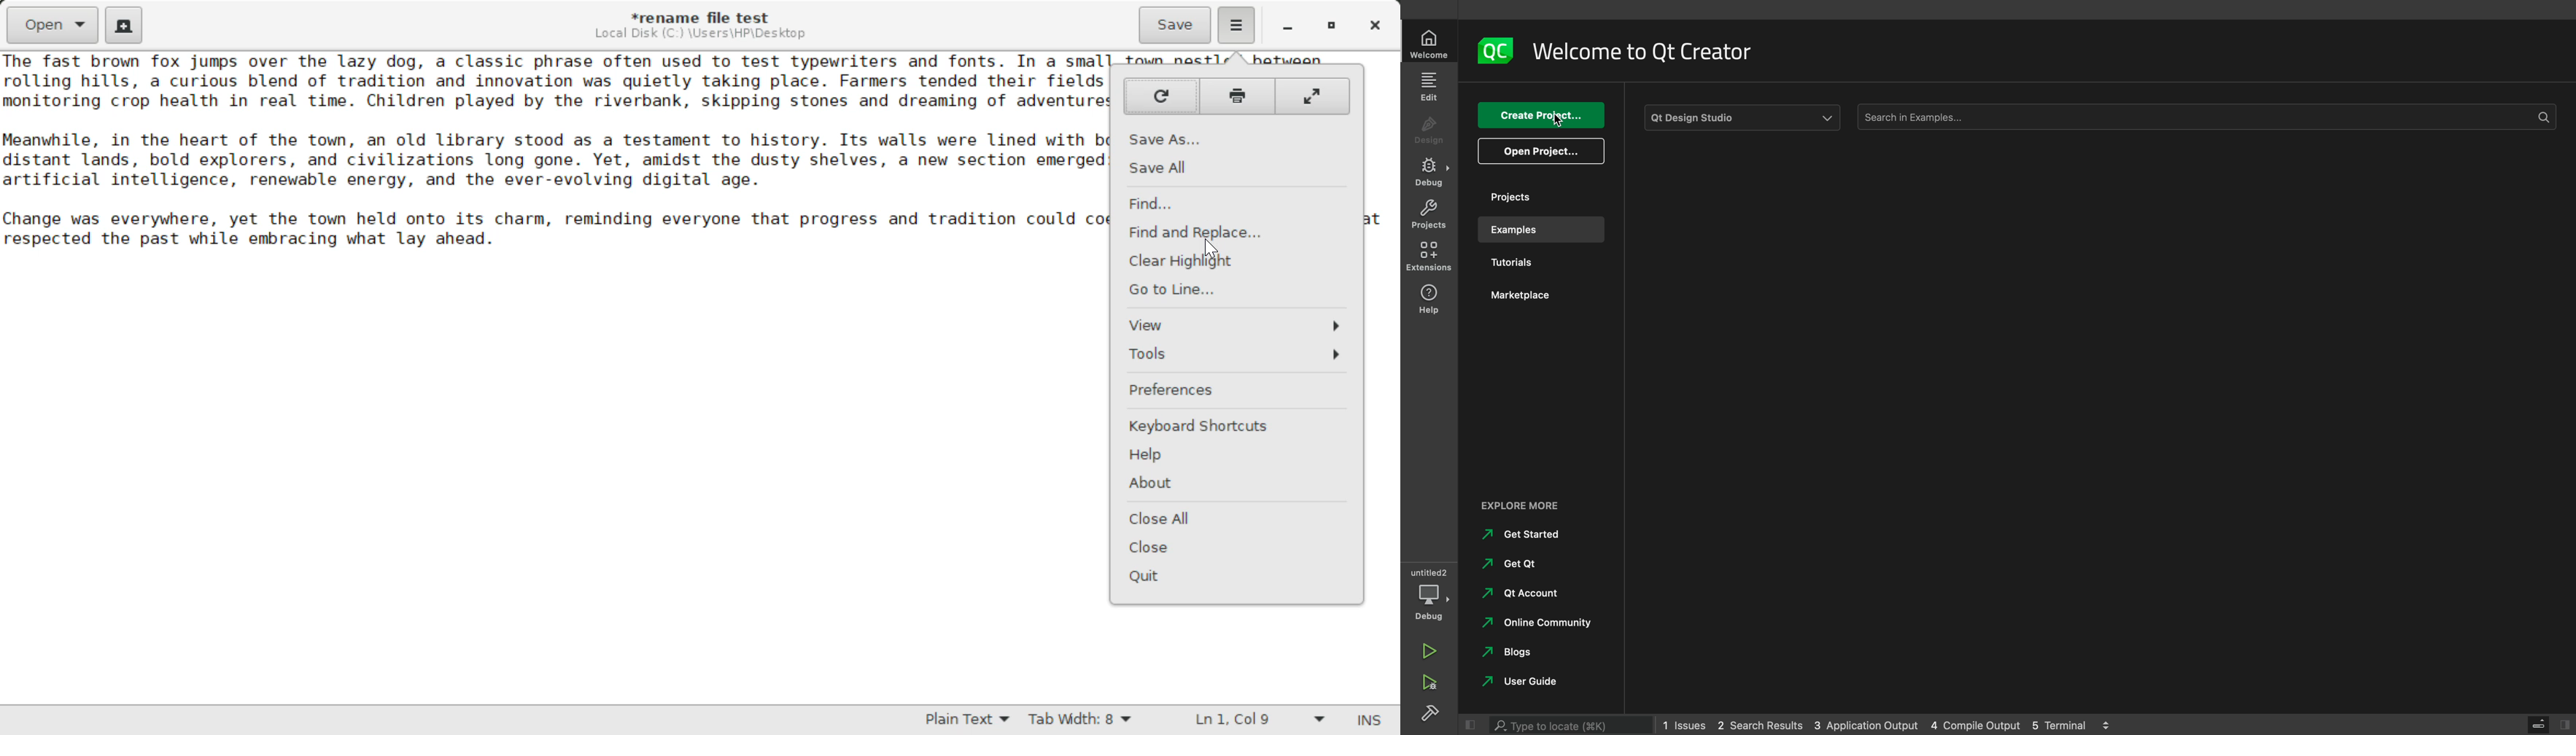  Describe the element at coordinates (1208, 243) in the screenshot. I see `Cursor Position` at that location.